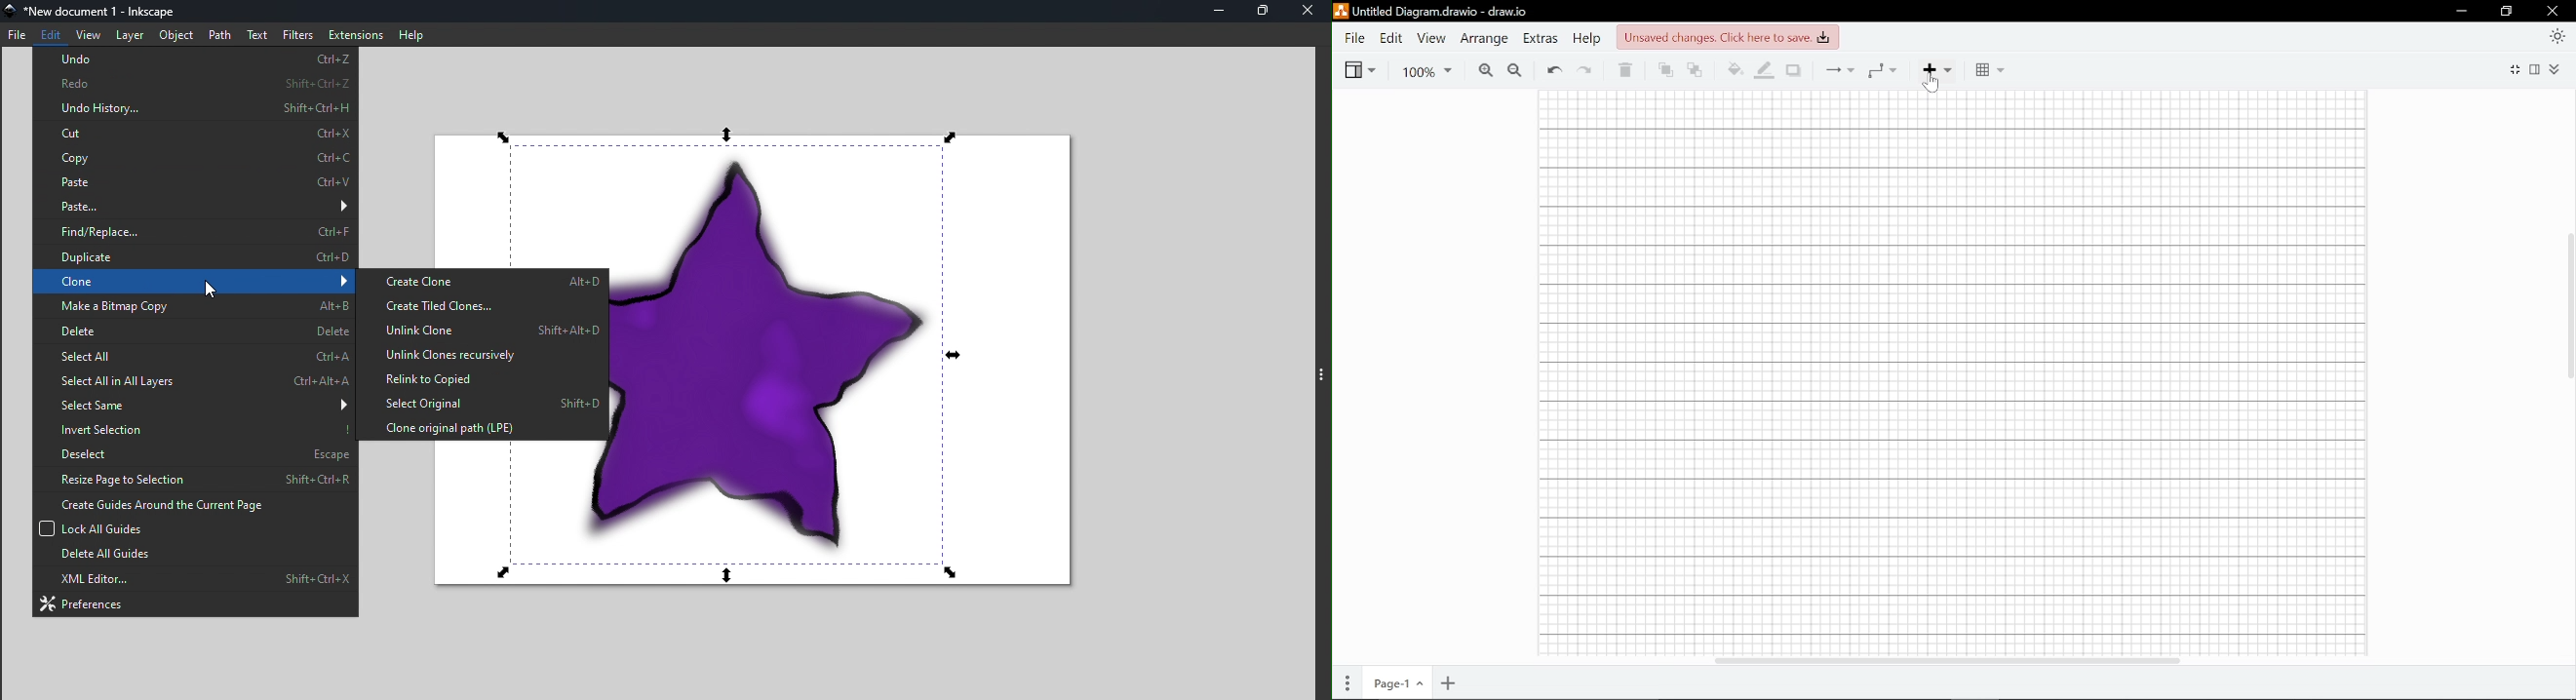 This screenshot has height=700, width=2576. What do you see at coordinates (1763, 72) in the screenshot?
I see `Fill line` at bounding box center [1763, 72].